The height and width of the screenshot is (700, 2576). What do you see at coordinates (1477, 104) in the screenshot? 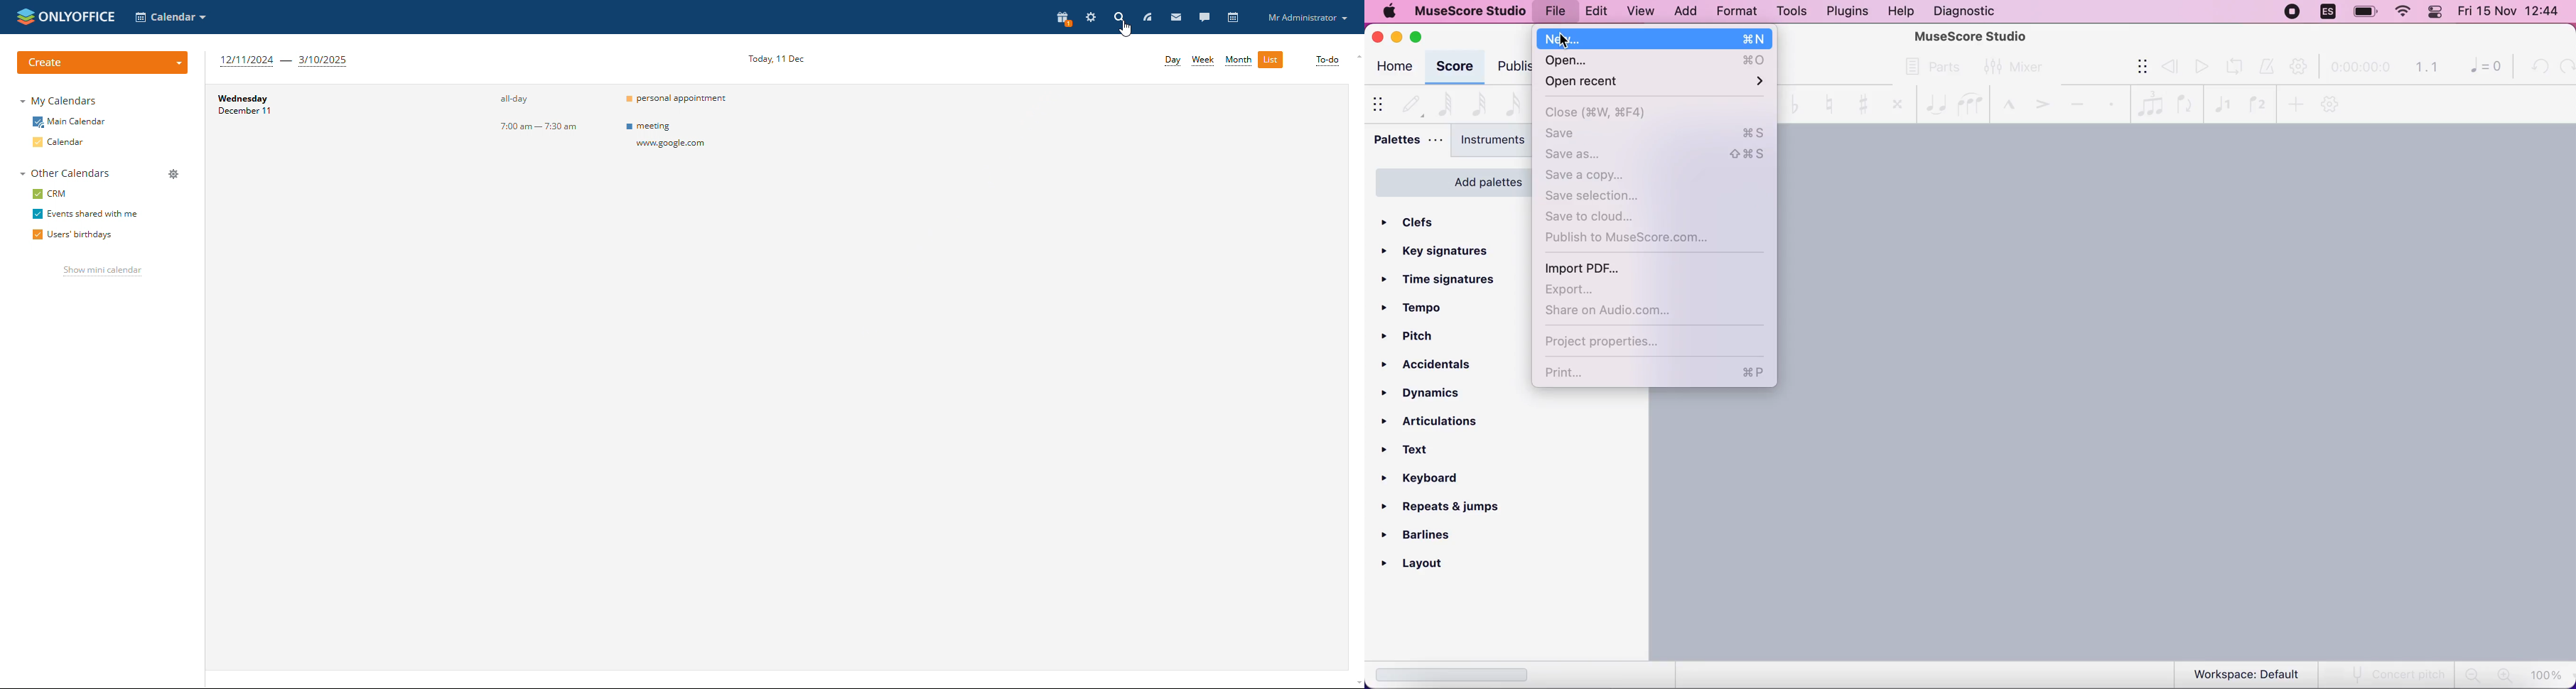
I see `32nd note` at bounding box center [1477, 104].